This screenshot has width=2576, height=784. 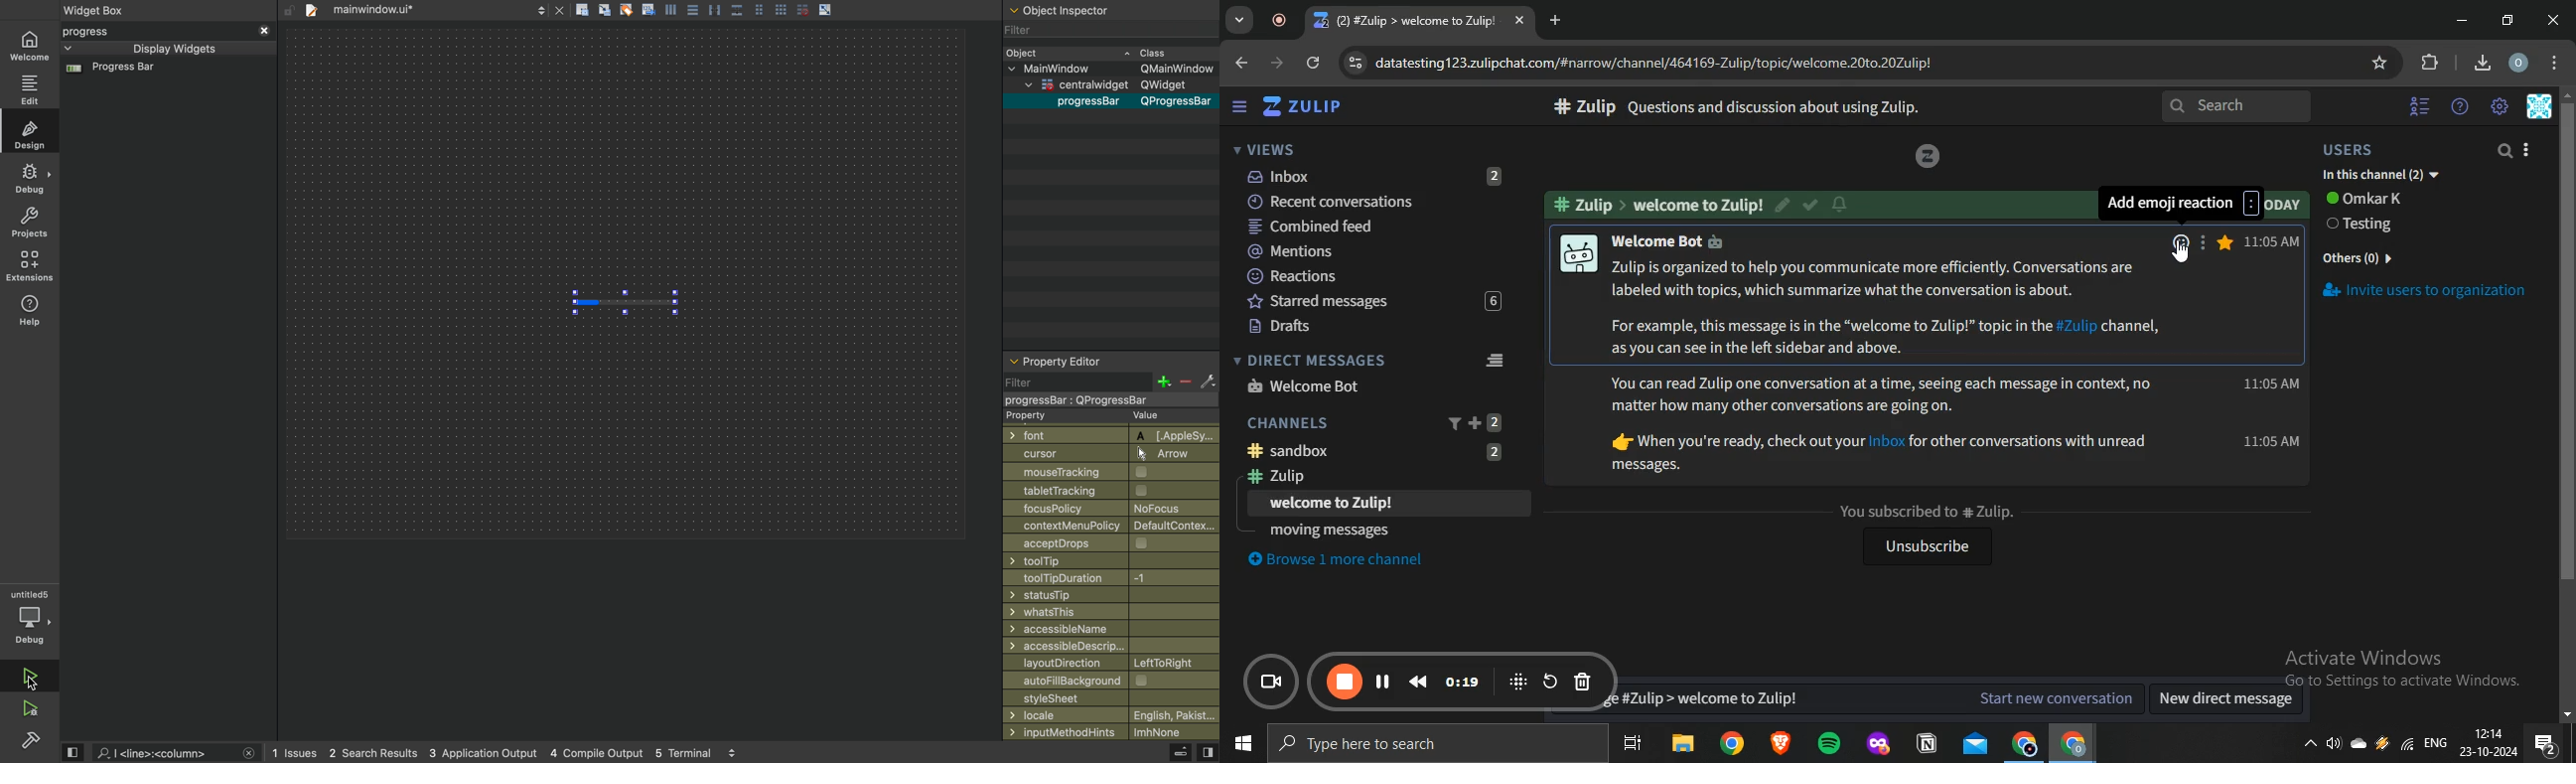 I want to click on recording, so click(x=1284, y=21).